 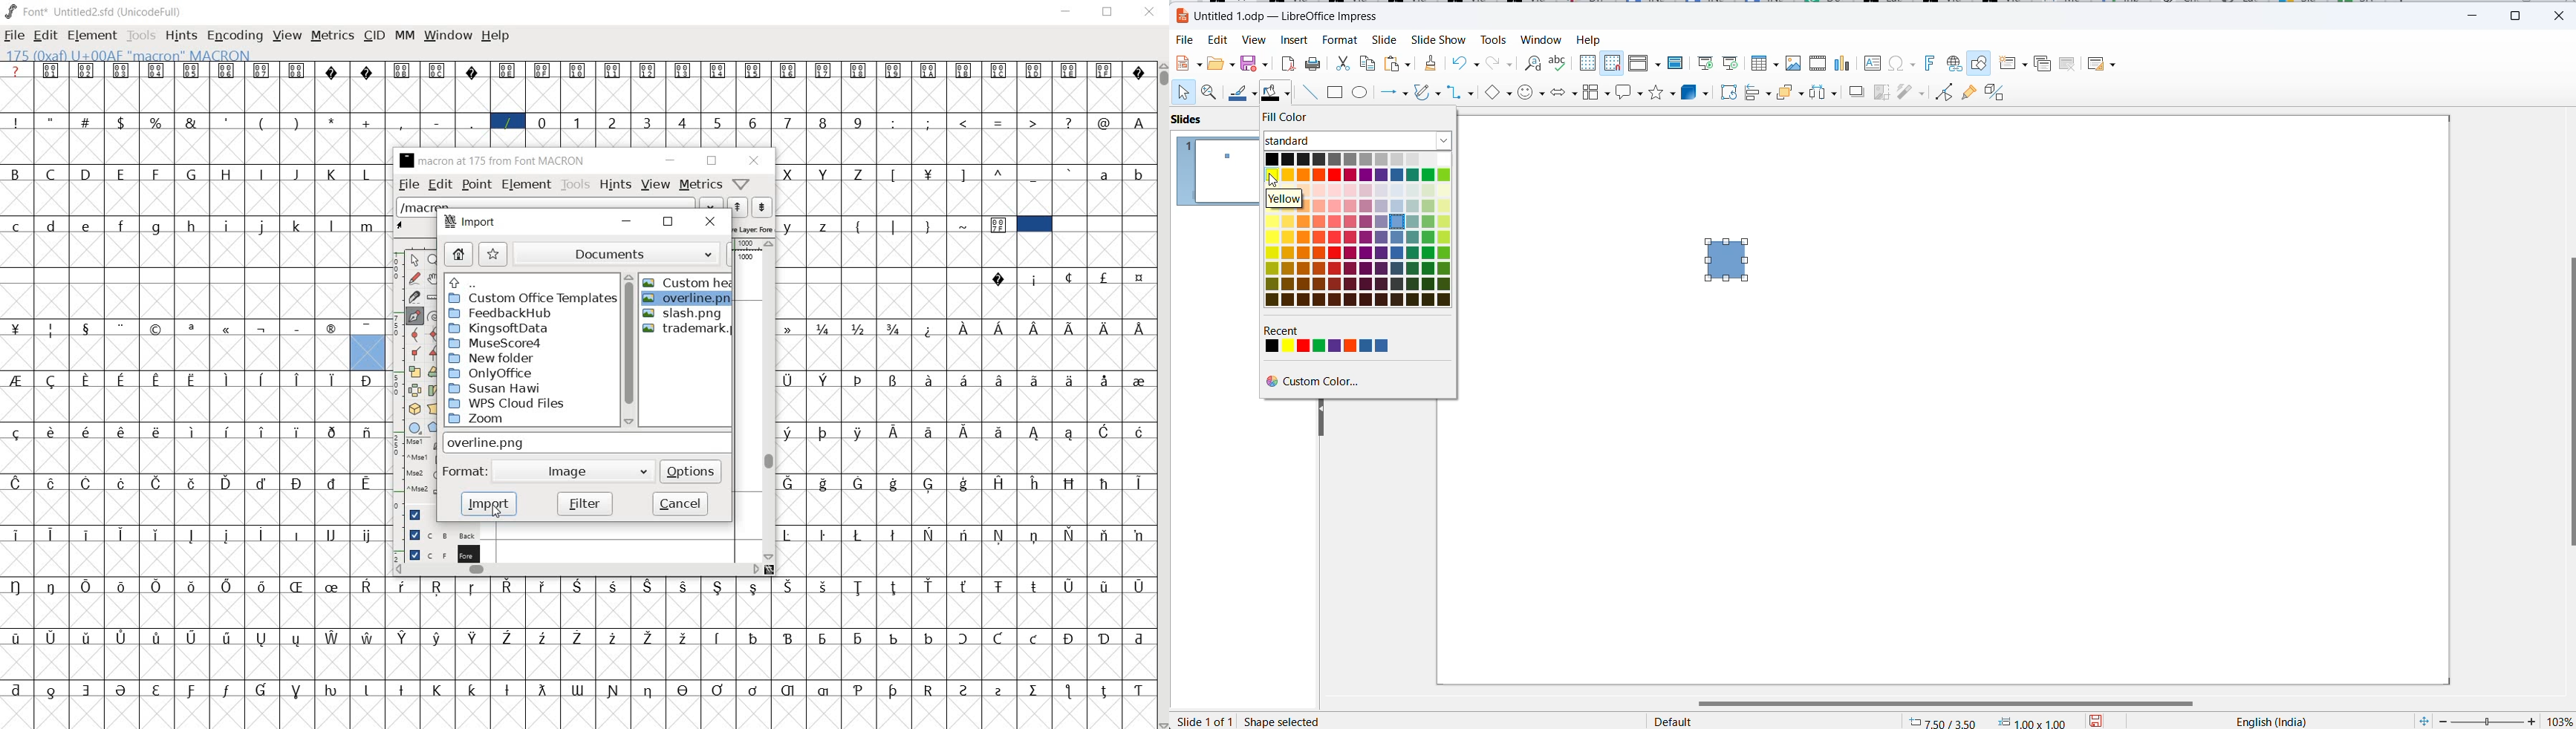 What do you see at coordinates (542, 70) in the screenshot?
I see `Symbol` at bounding box center [542, 70].